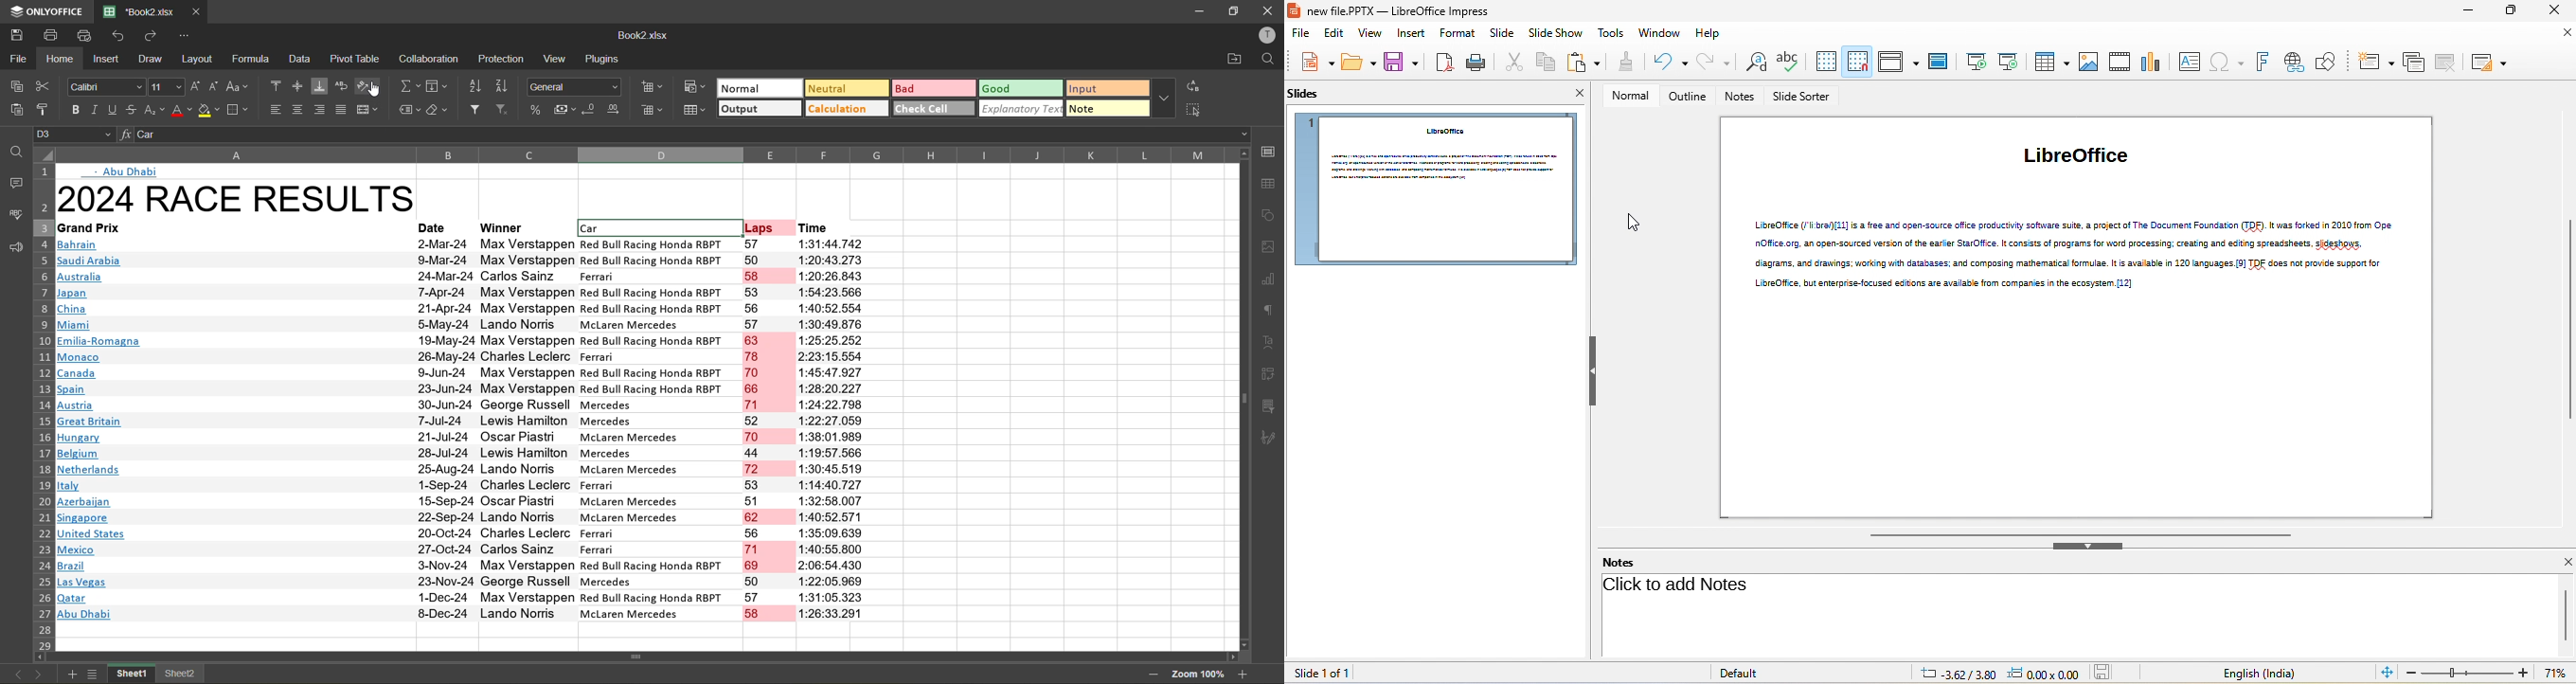 The height and width of the screenshot is (700, 2576). Describe the element at coordinates (153, 61) in the screenshot. I see `draw` at that location.